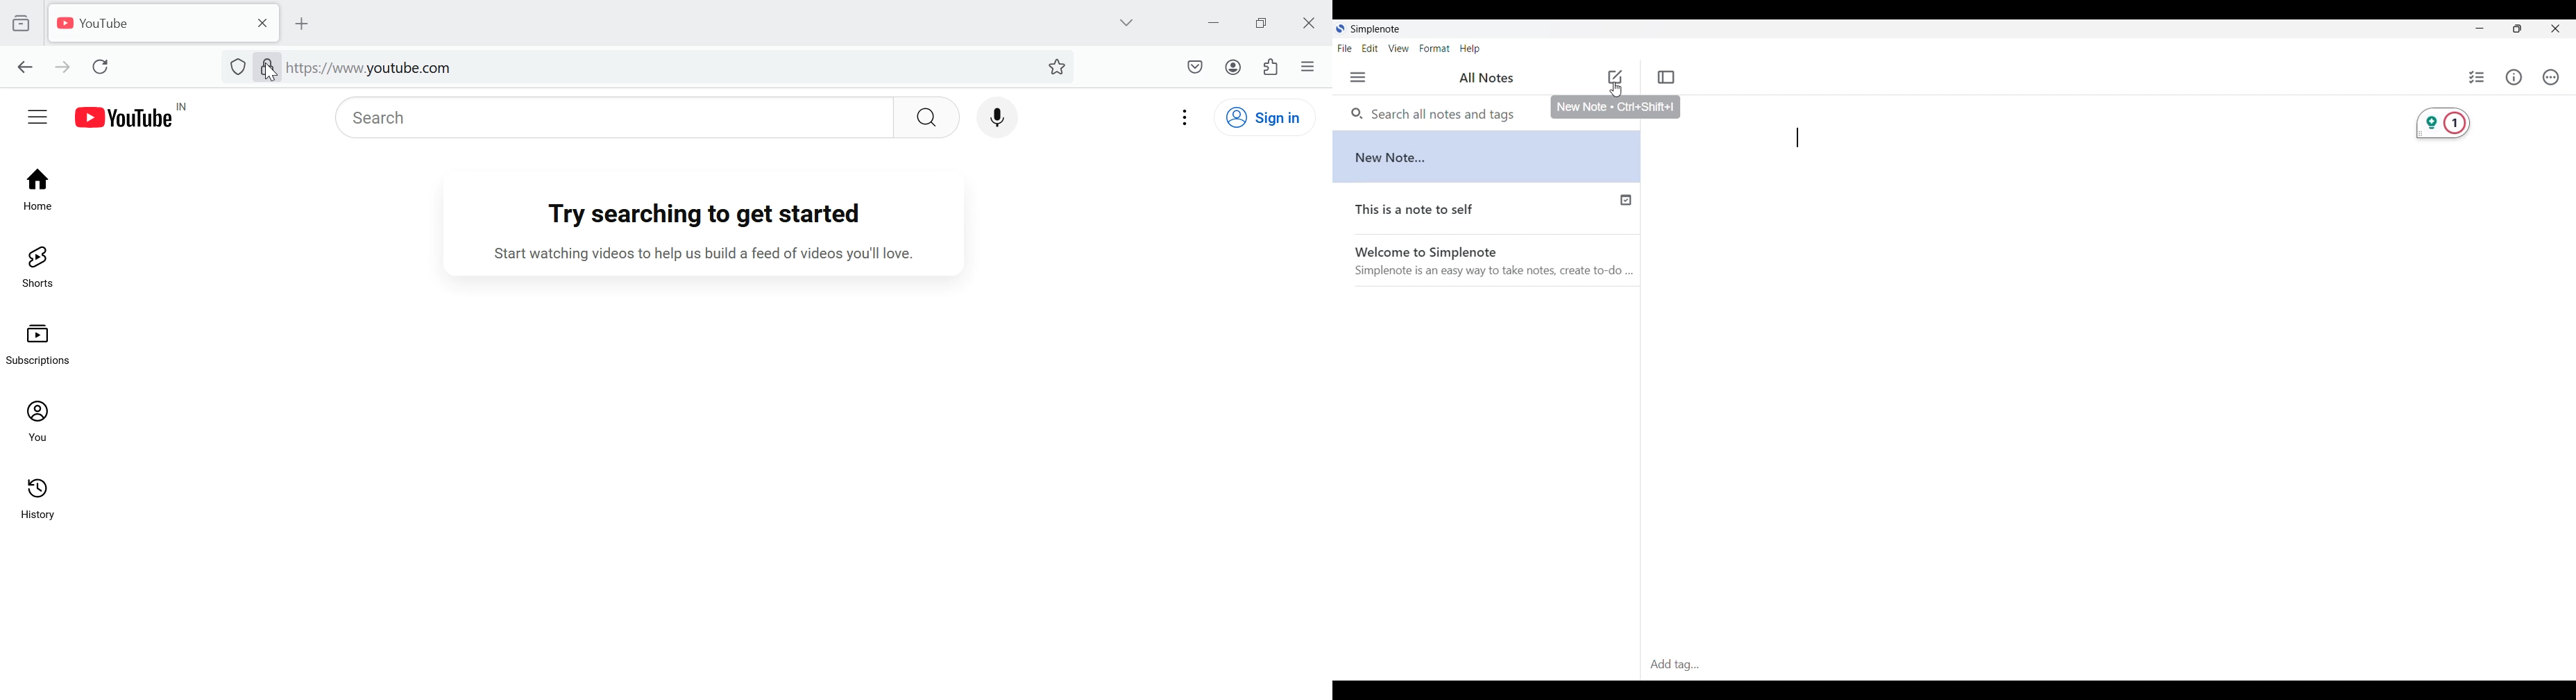 This screenshot has width=2576, height=700. Describe the element at coordinates (25, 68) in the screenshot. I see `Go back one page. Right-click or pull down to show history` at that location.